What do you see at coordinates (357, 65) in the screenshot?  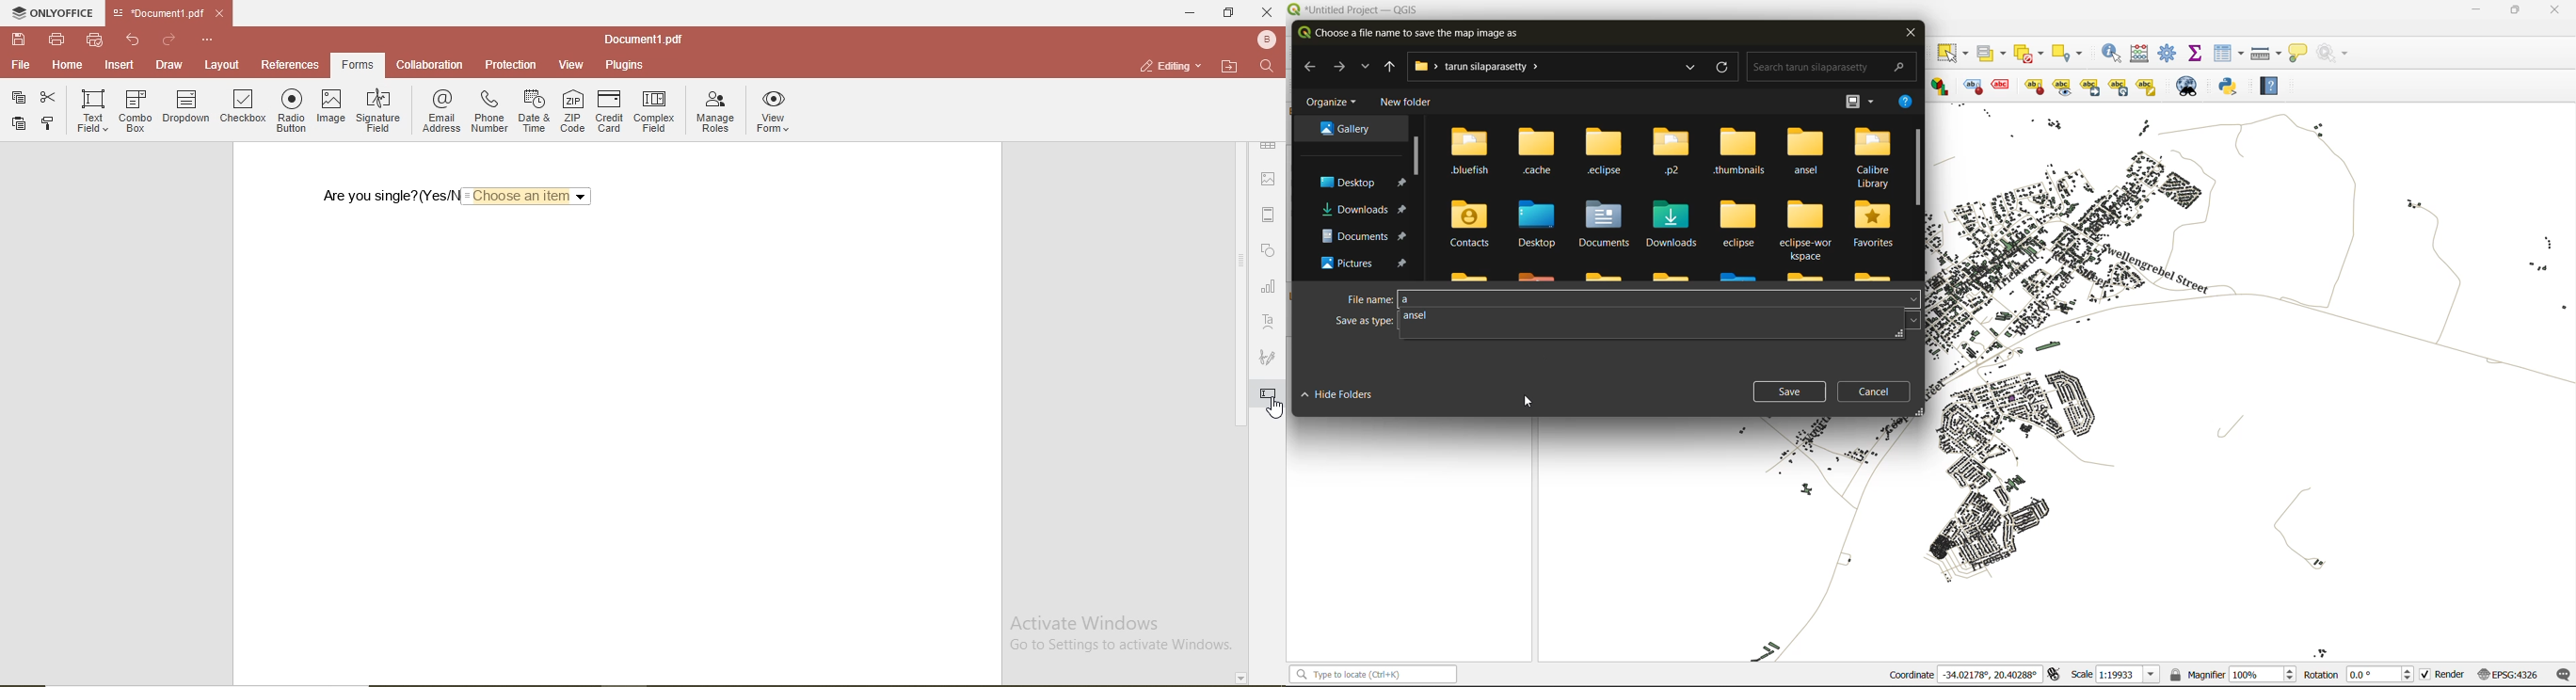 I see `forms` at bounding box center [357, 65].